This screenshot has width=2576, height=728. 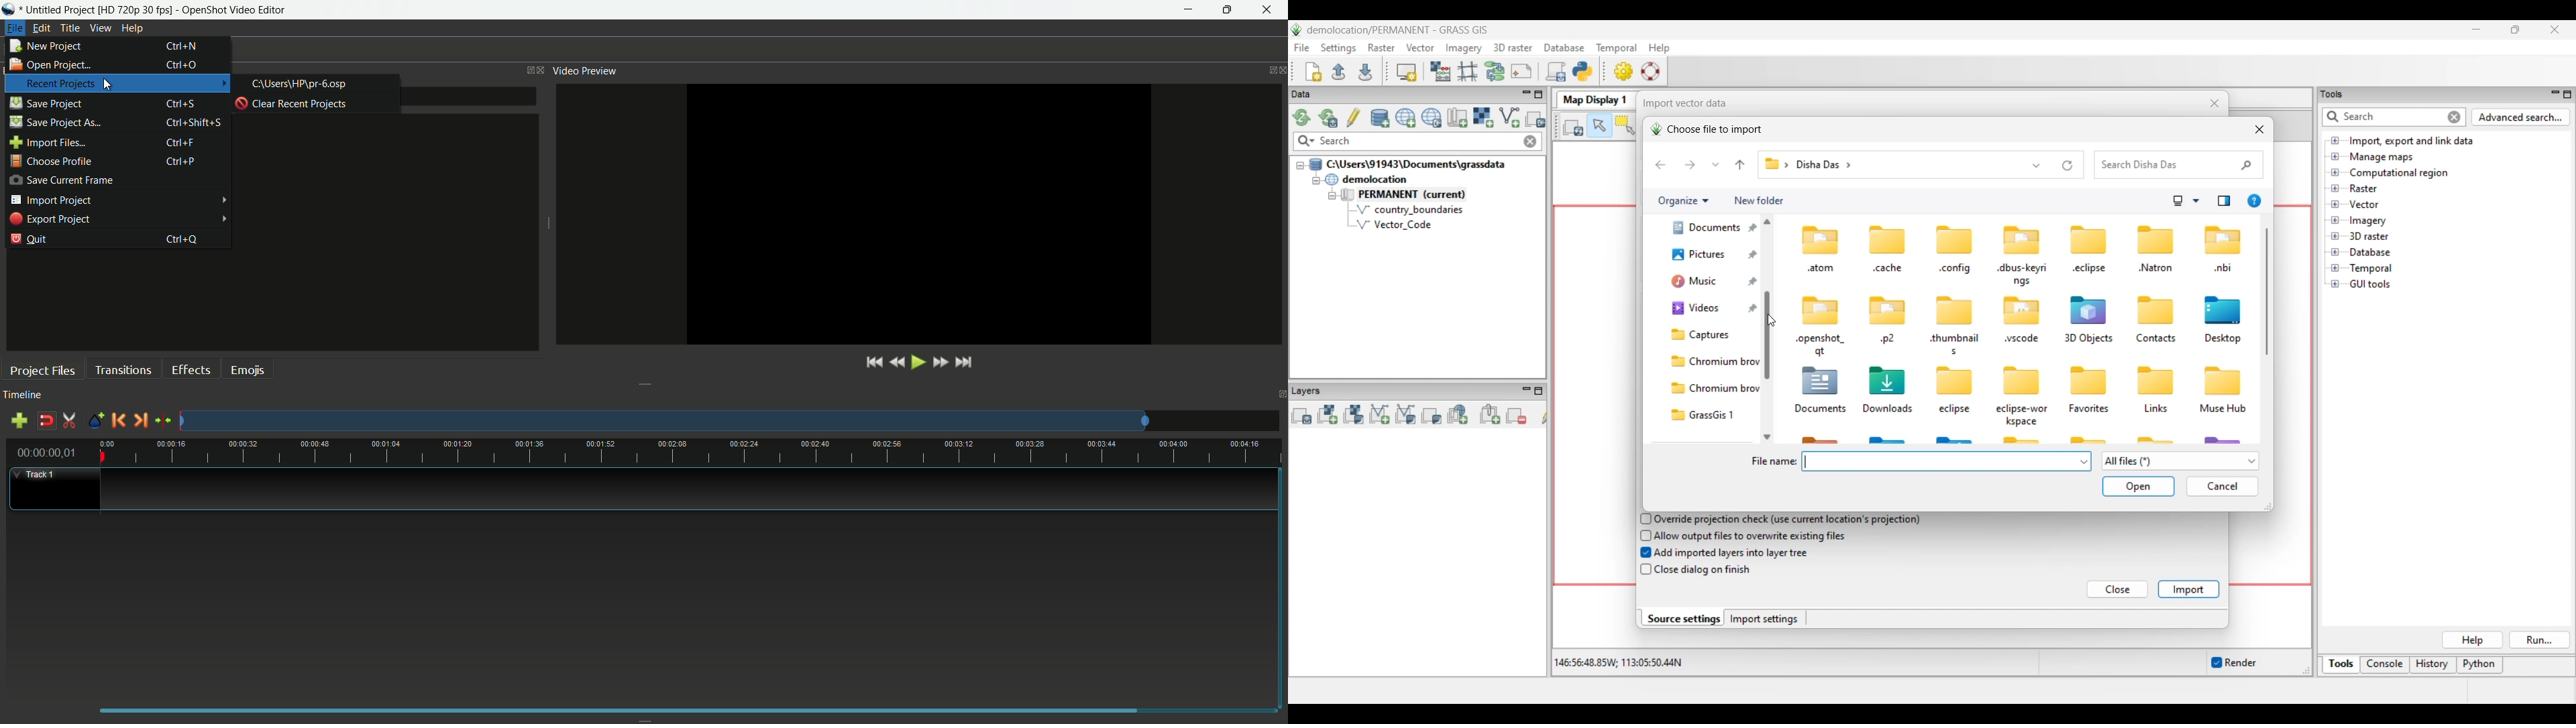 What do you see at coordinates (193, 369) in the screenshot?
I see `effects` at bounding box center [193, 369].